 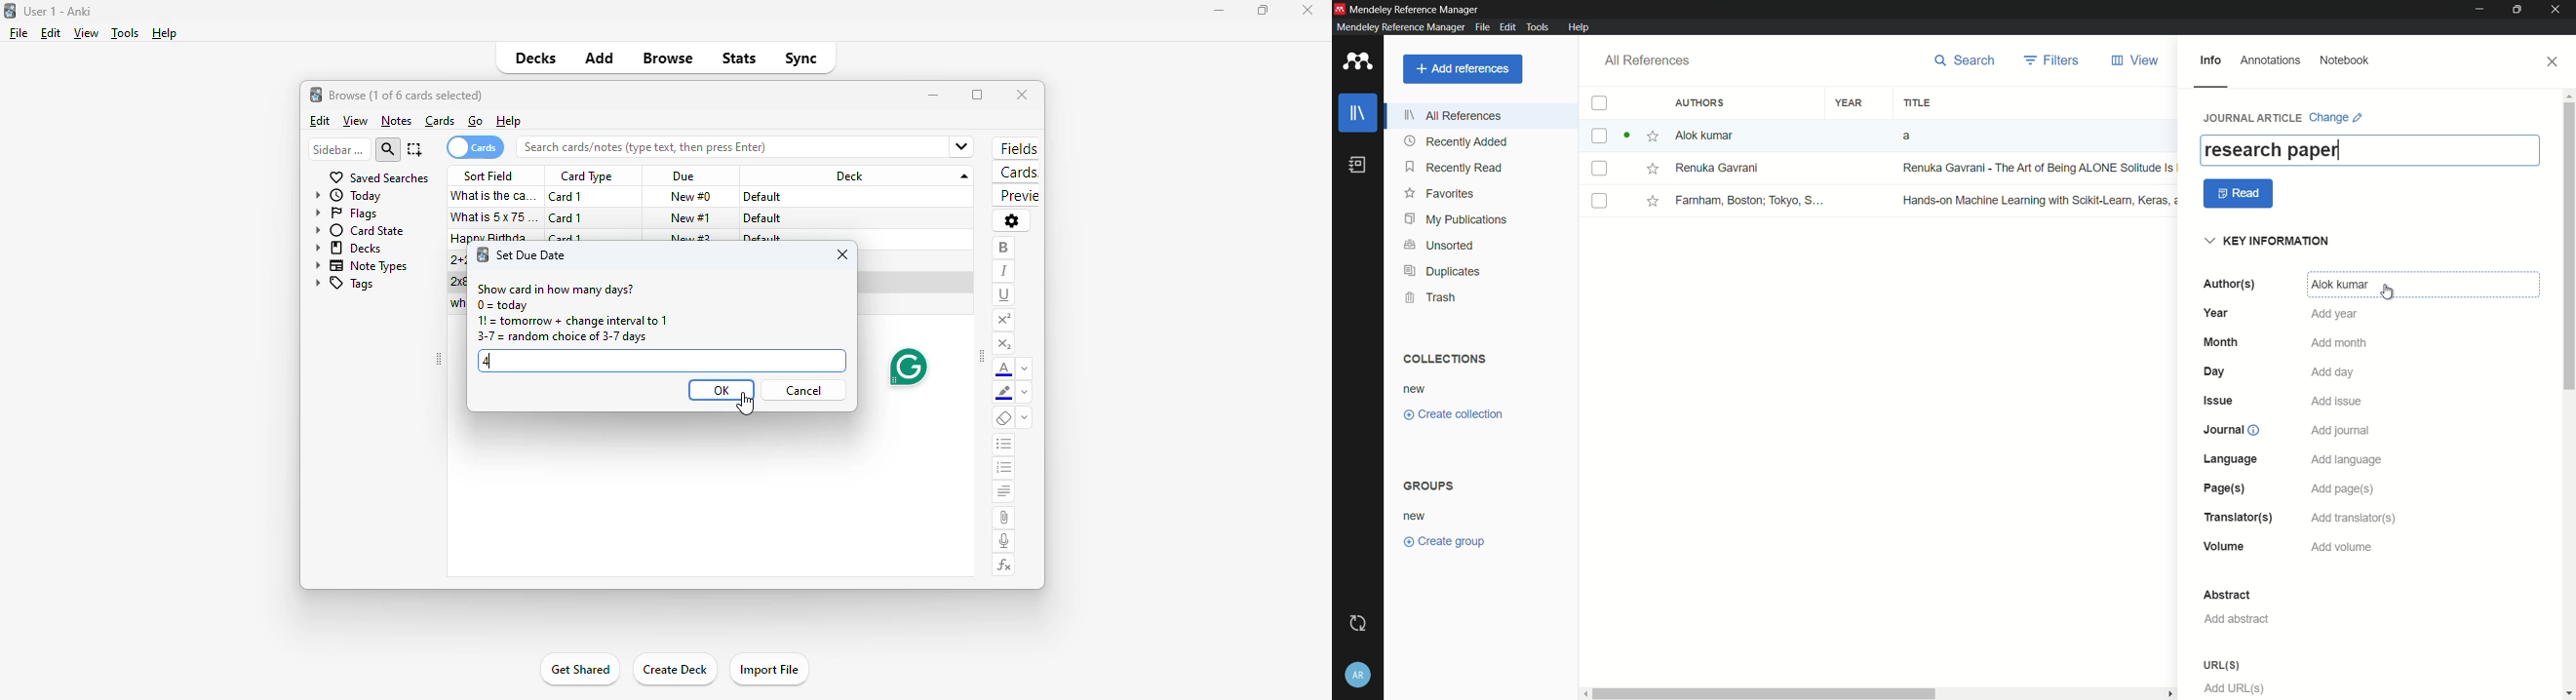 What do you see at coordinates (1882, 200) in the screenshot?
I see `book-3` at bounding box center [1882, 200].